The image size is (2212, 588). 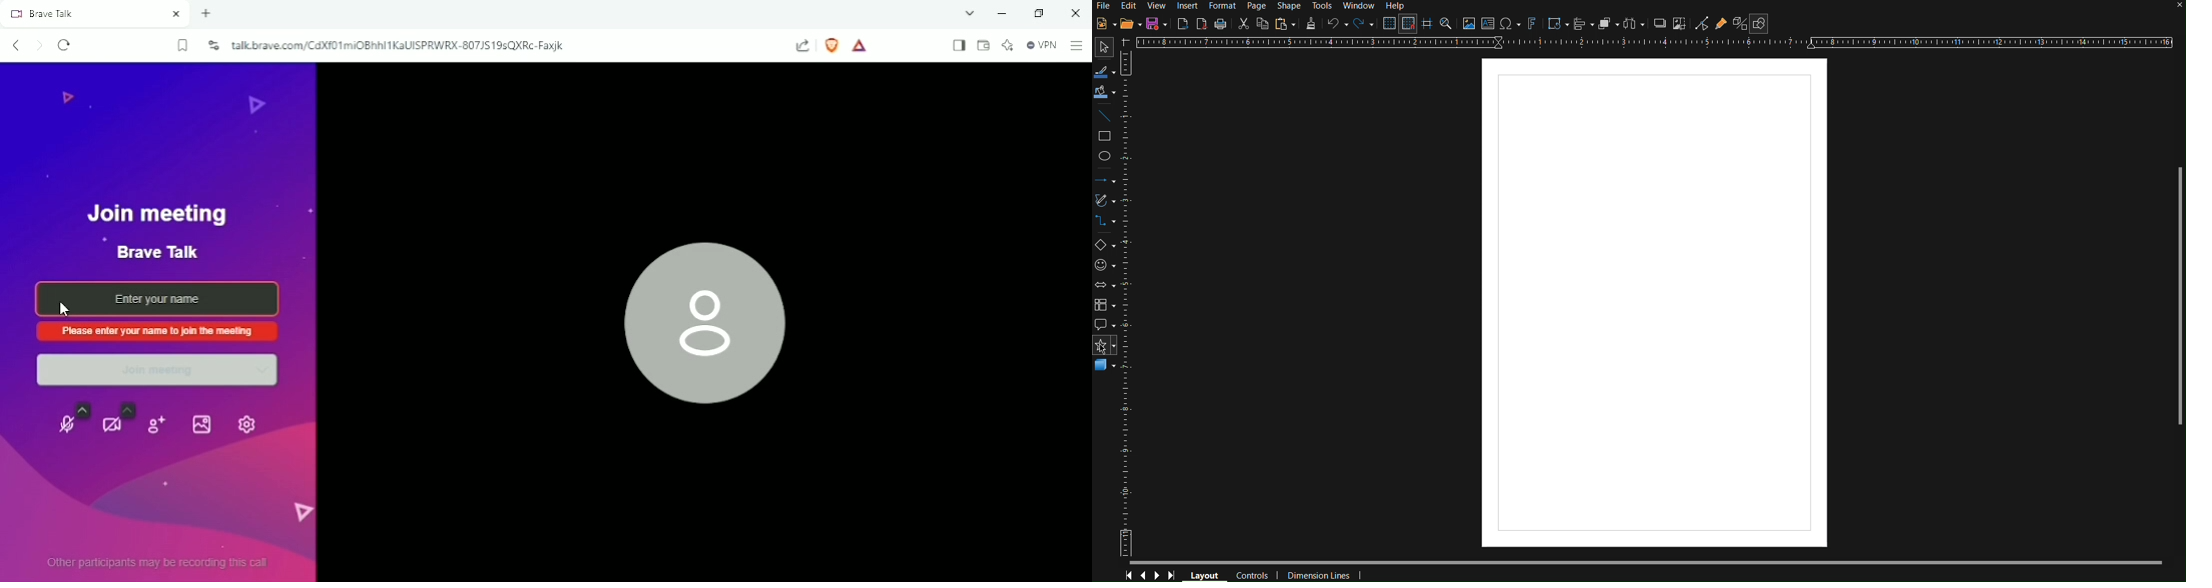 What do you see at coordinates (1007, 45) in the screenshot?
I see `Leo AI` at bounding box center [1007, 45].